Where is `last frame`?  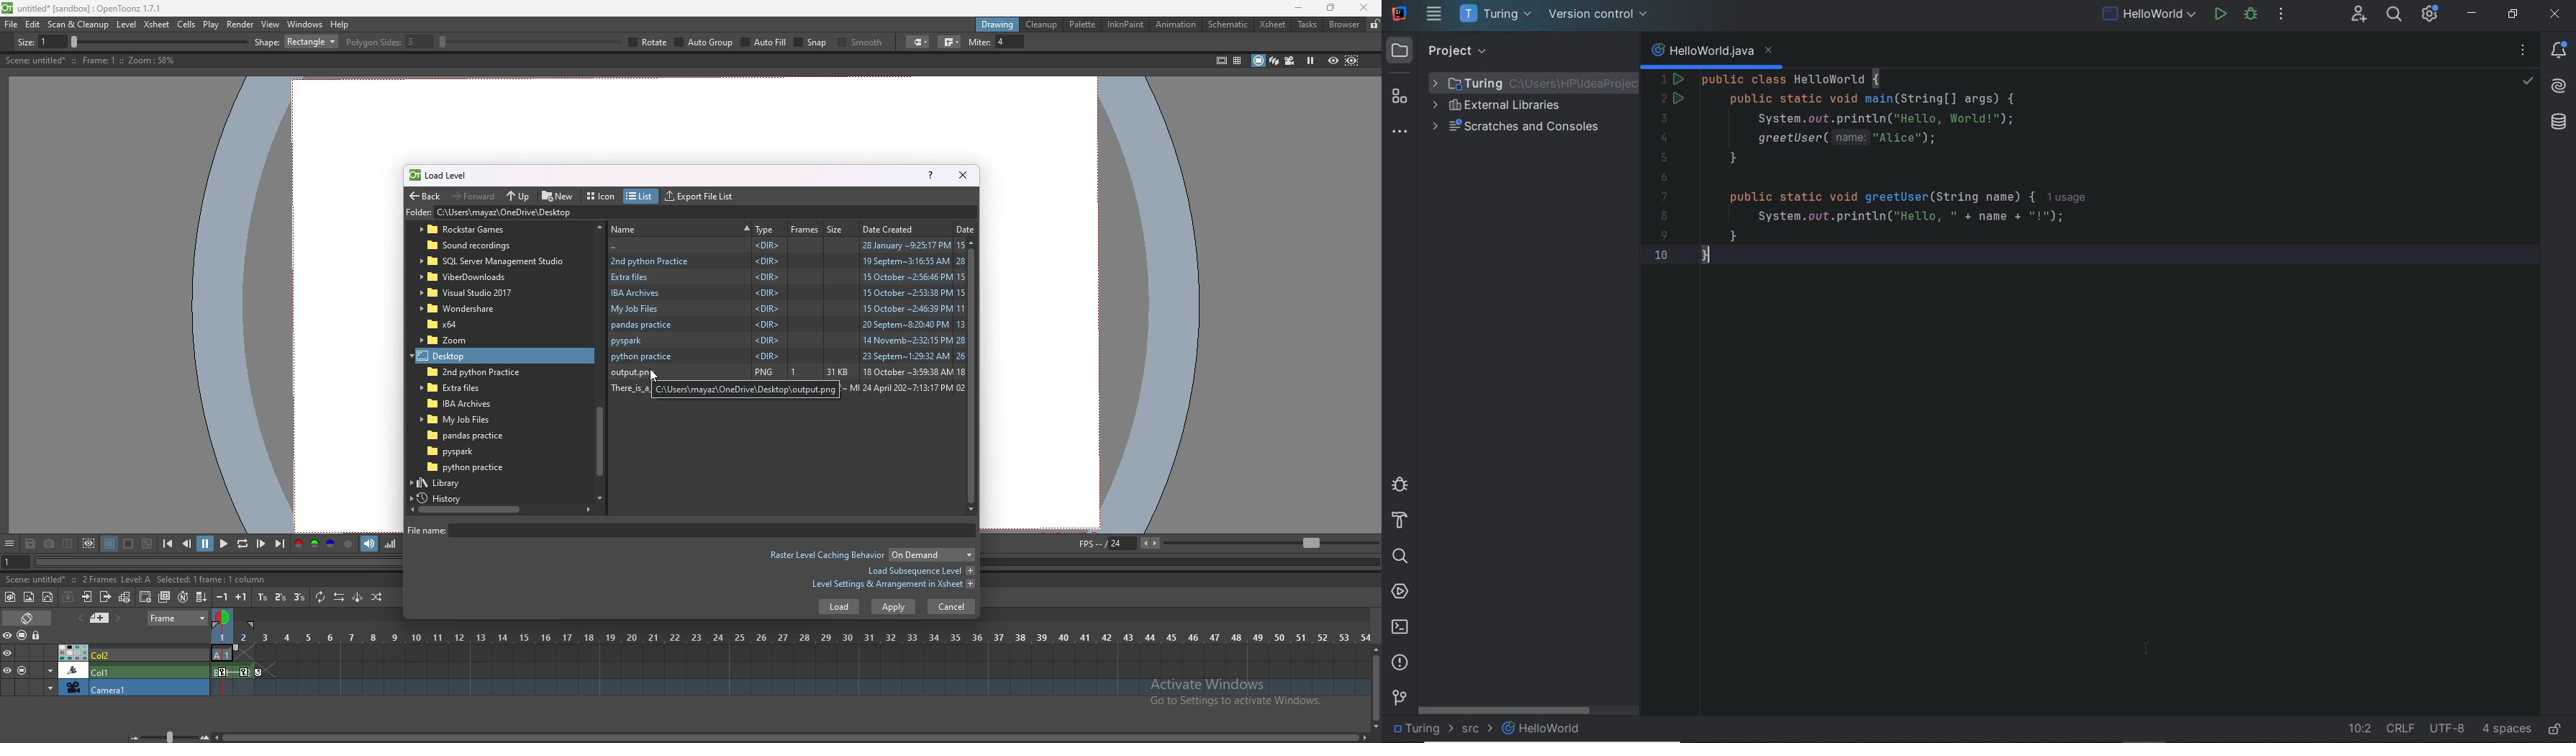
last frame is located at coordinates (278, 544).